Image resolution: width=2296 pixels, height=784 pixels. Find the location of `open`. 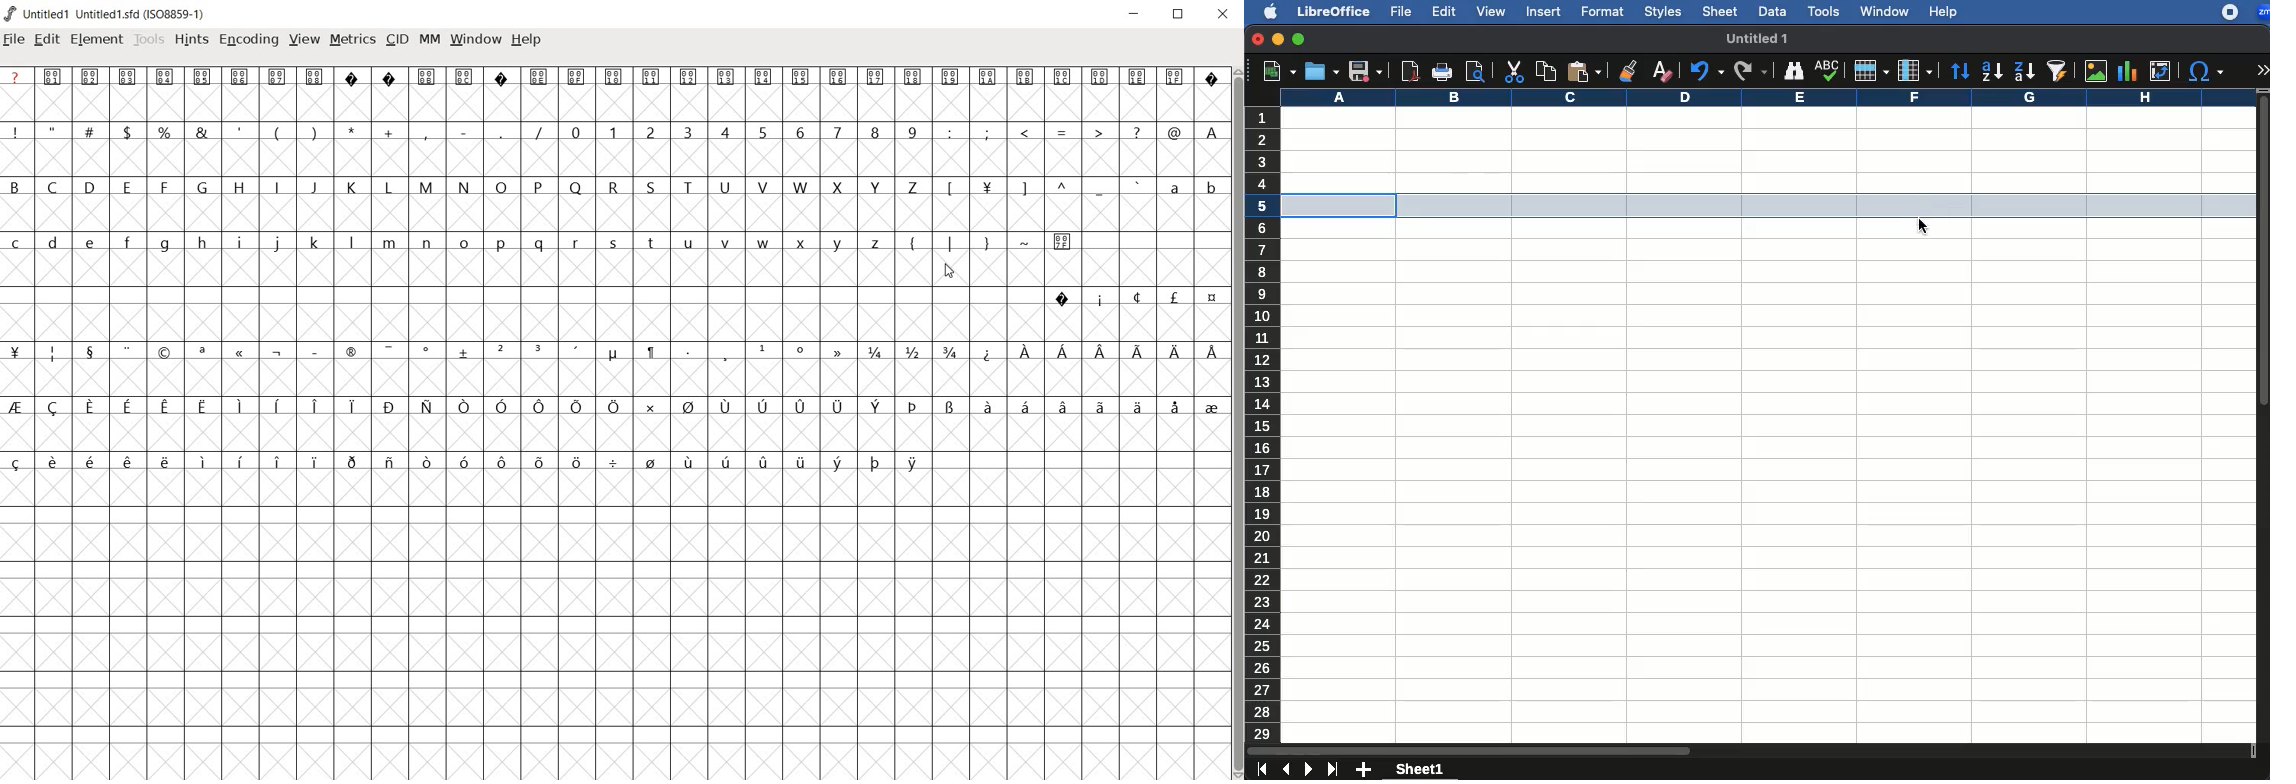

open is located at coordinates (1321, 71).